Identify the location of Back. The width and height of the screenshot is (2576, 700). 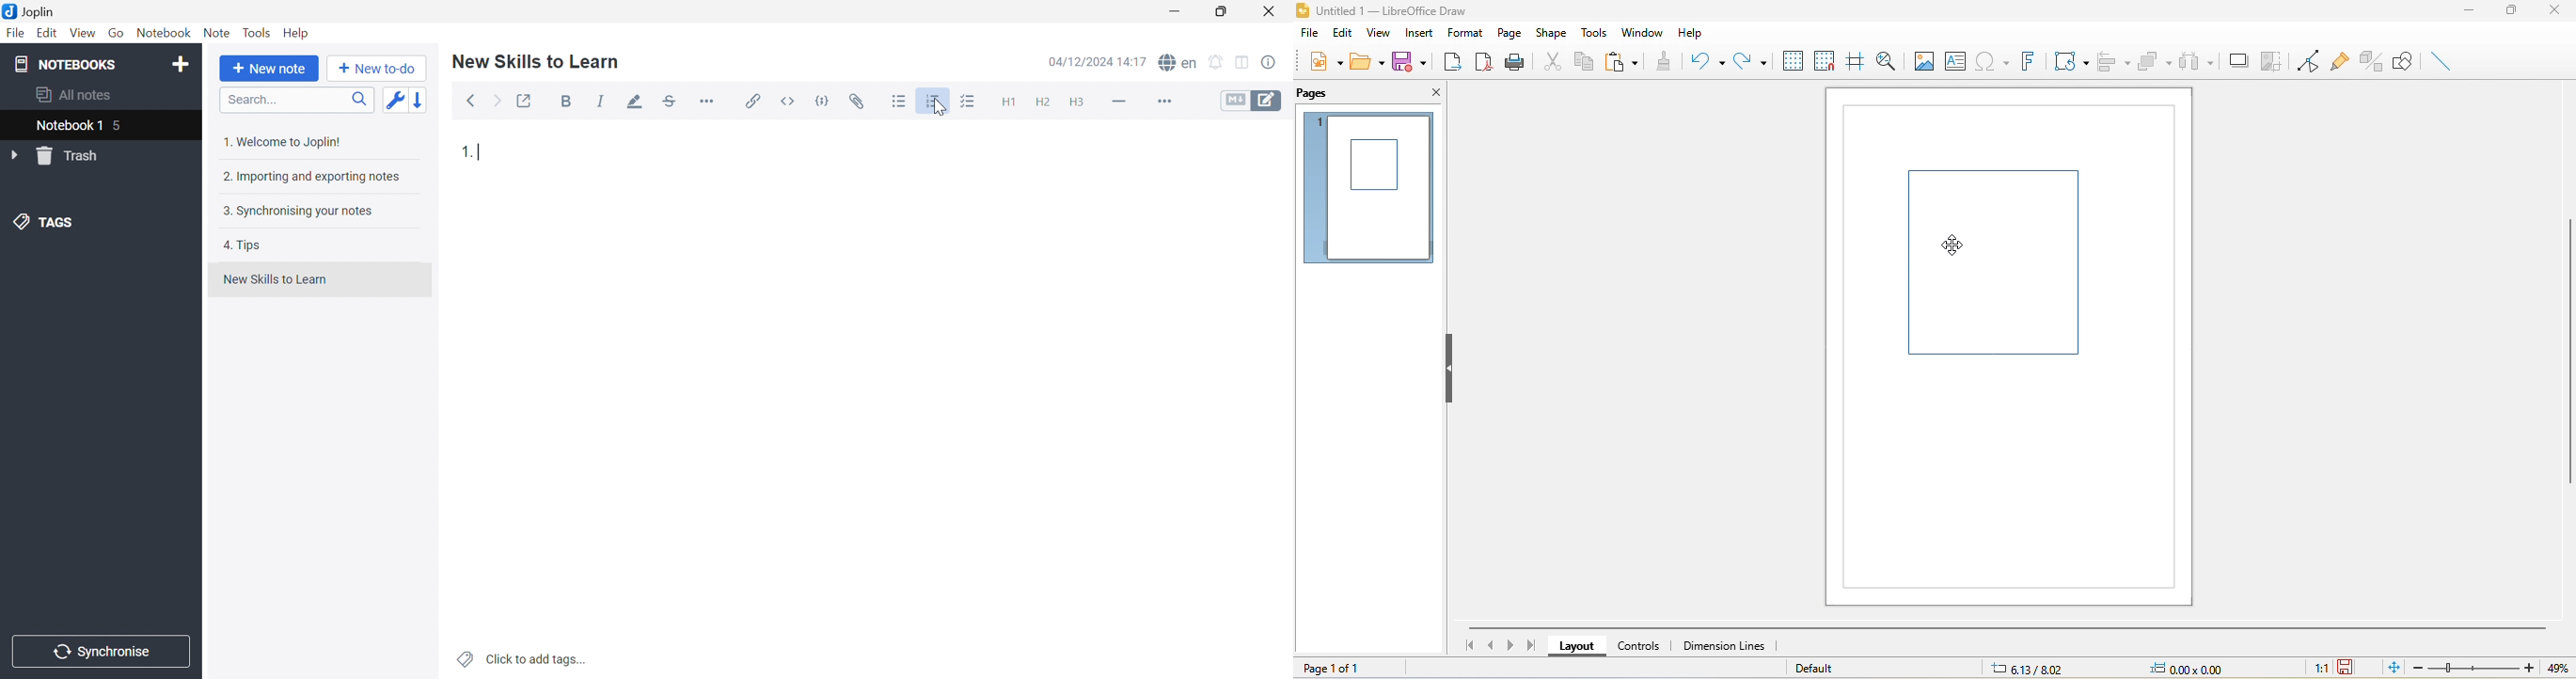
(471, 102).